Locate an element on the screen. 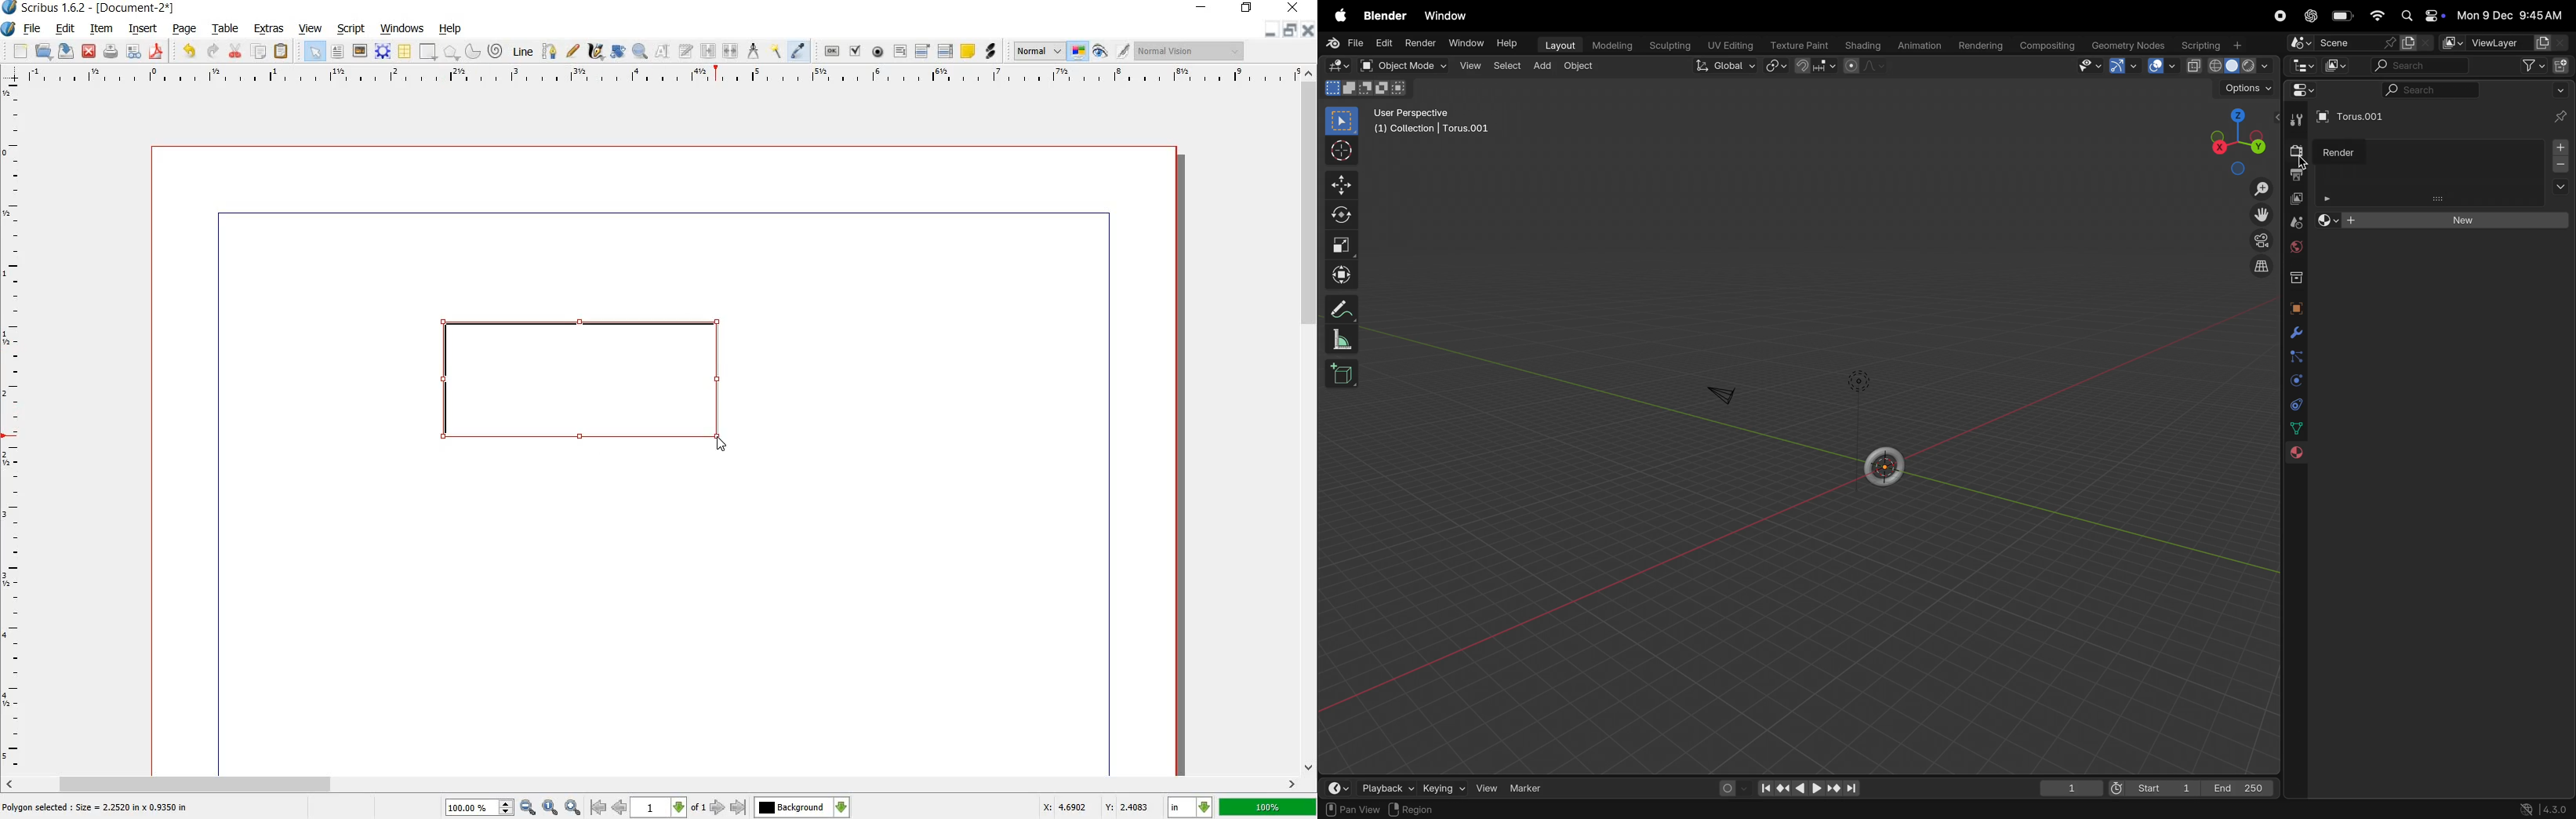 This screenshot has height=840, width=2576. CLOSE is located at coordinates (89, 51).